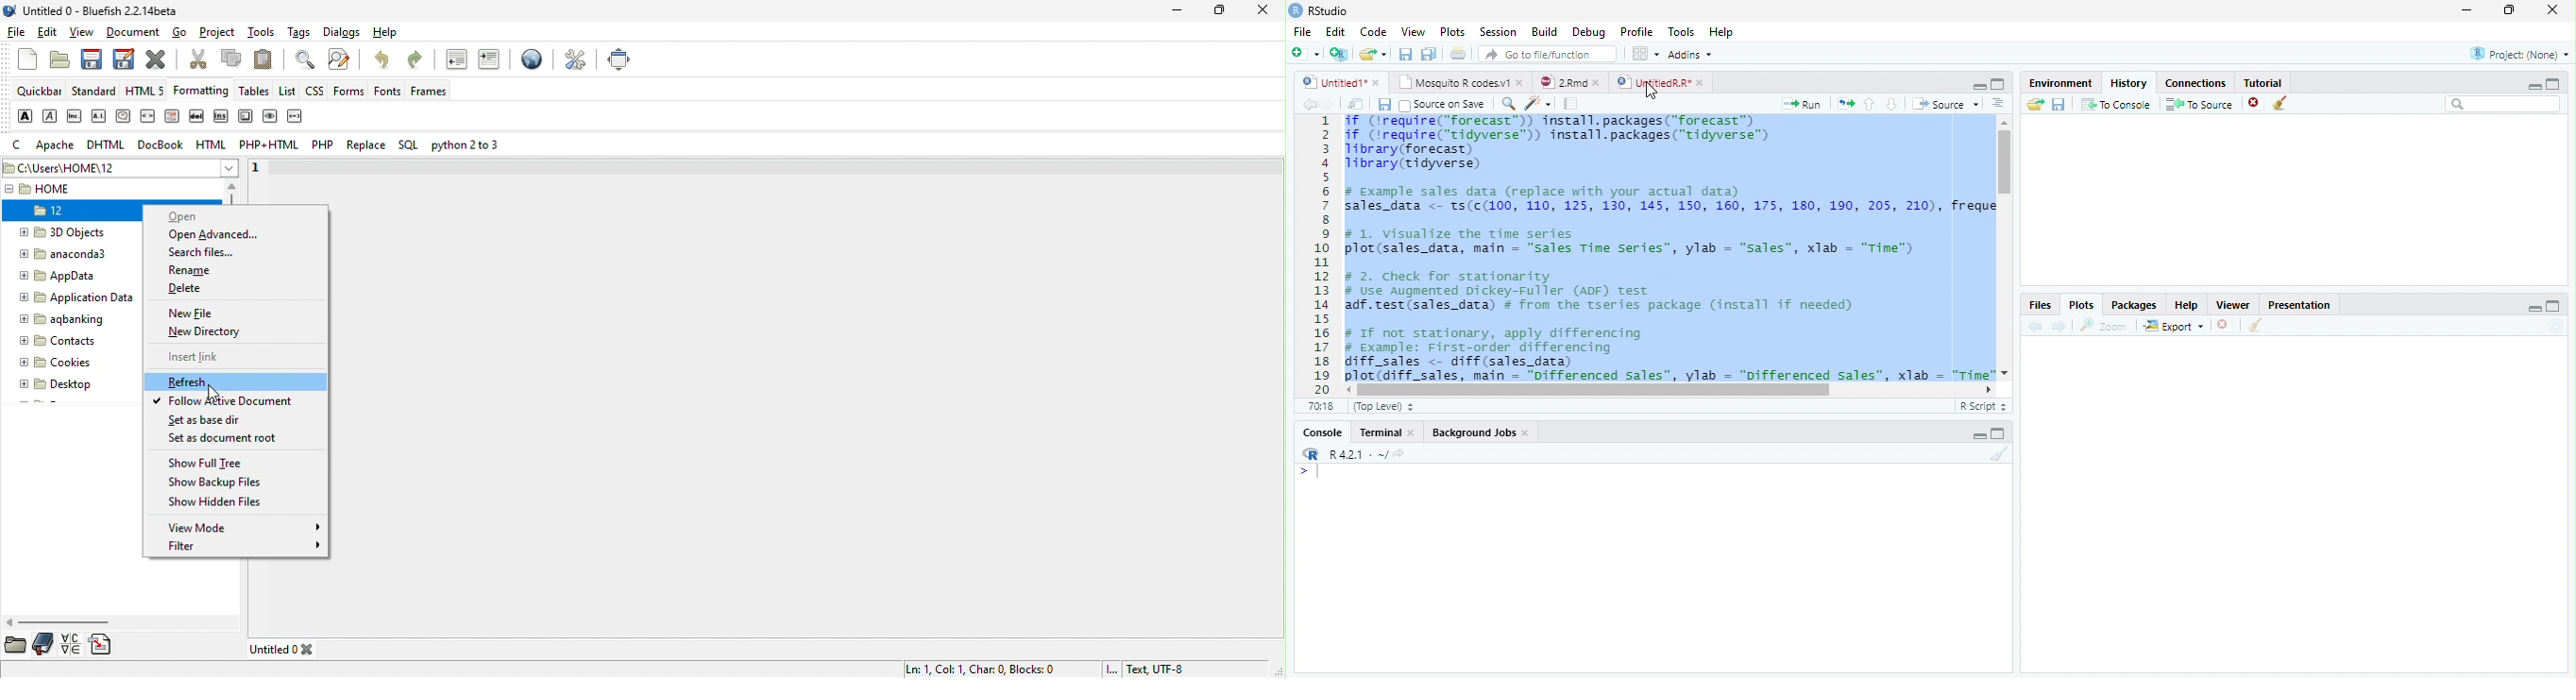  What do you see at coordinates (1316, 254) in the screenshot?
I see `Row number` at bounding box center [1316, 254].